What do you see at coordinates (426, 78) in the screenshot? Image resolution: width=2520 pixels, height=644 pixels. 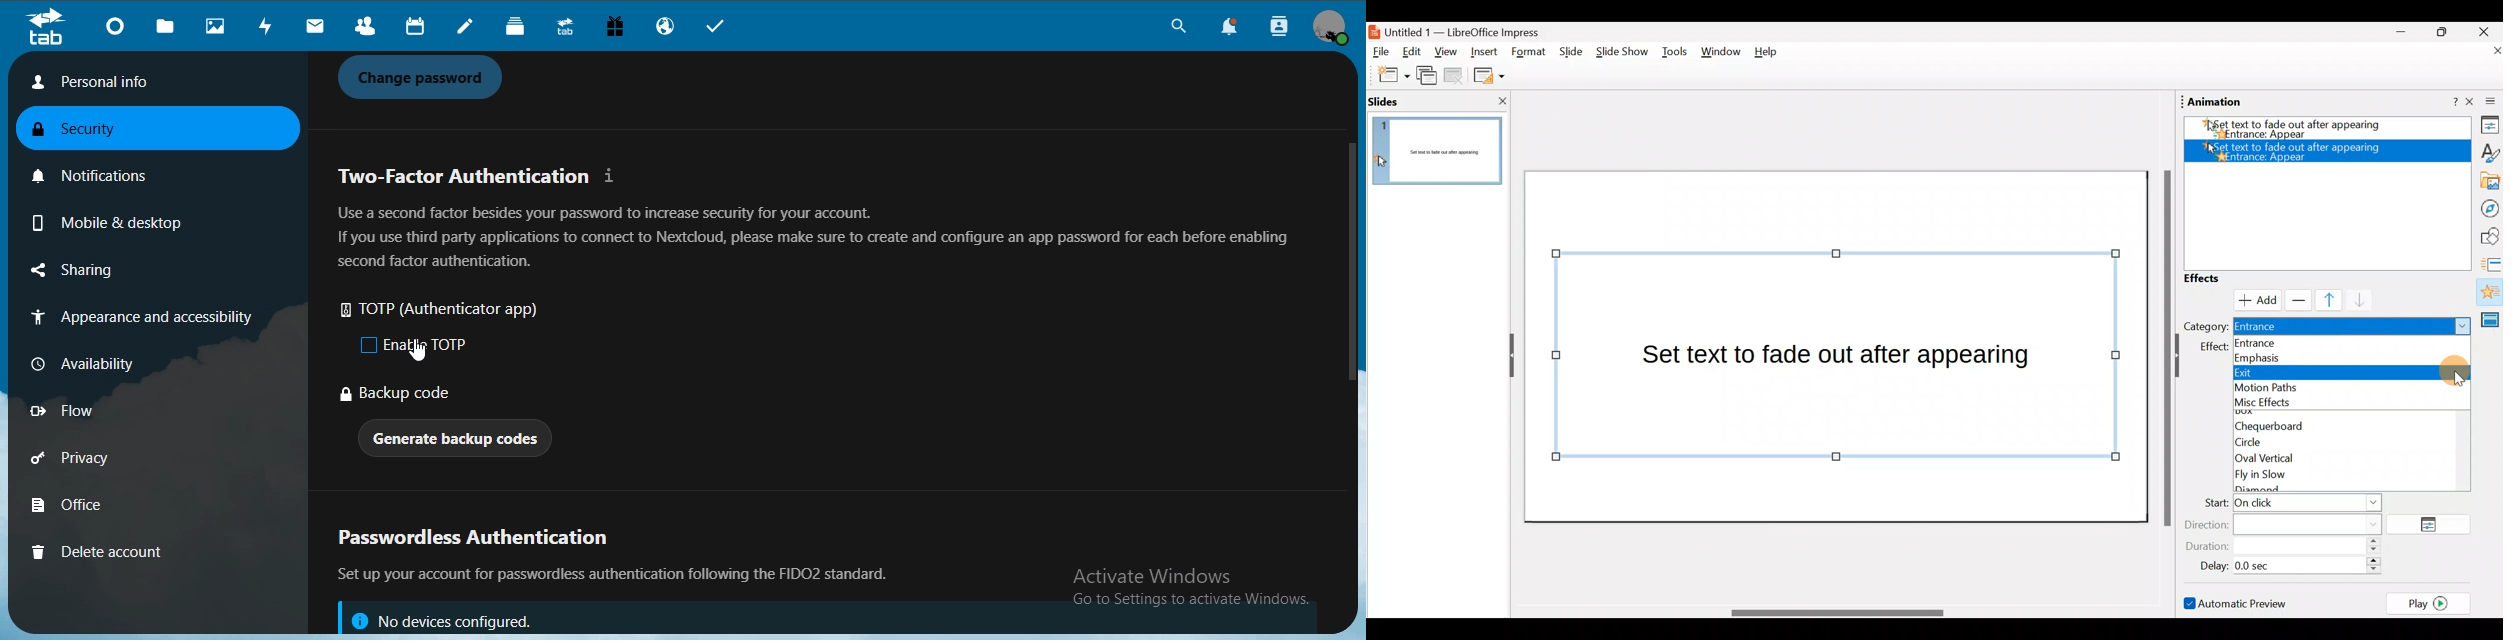 I see `change password` at bounding box center [426, 78].